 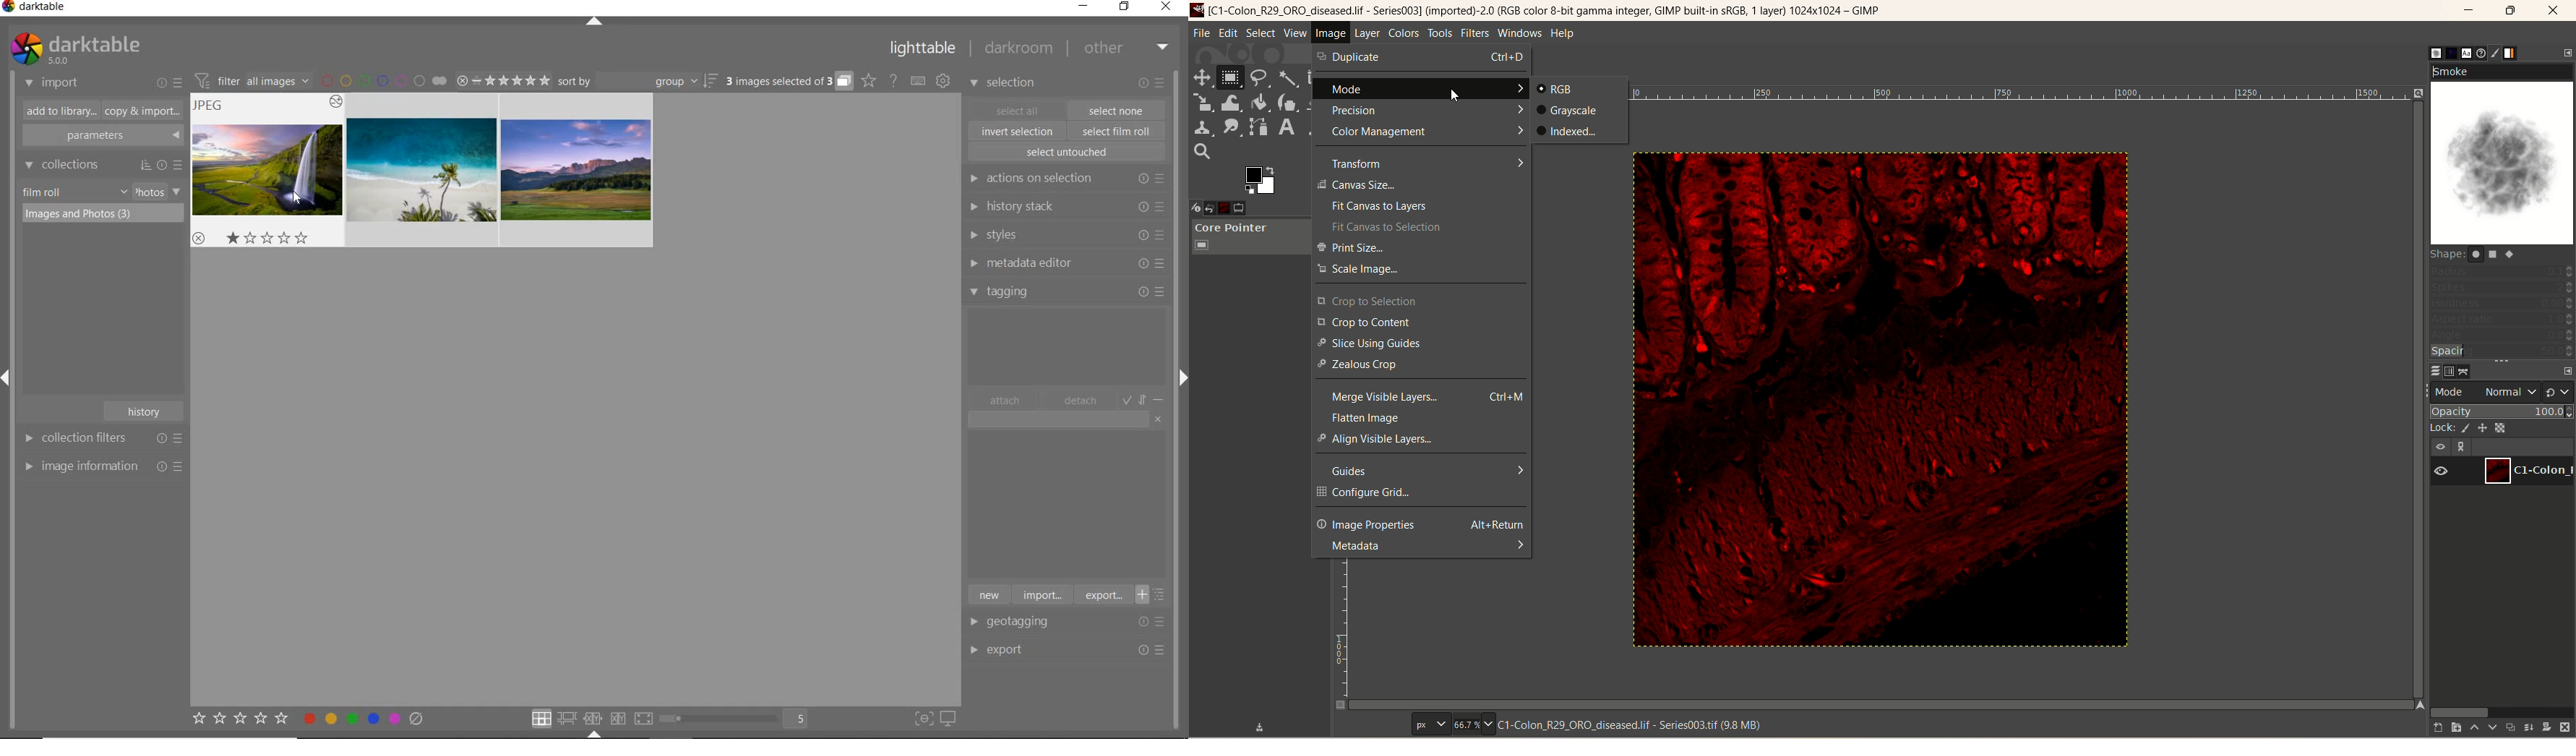 What do you see at coordinates (1126, 47) in the screenshot?
I see `other` at bounding box center [1126, 47].